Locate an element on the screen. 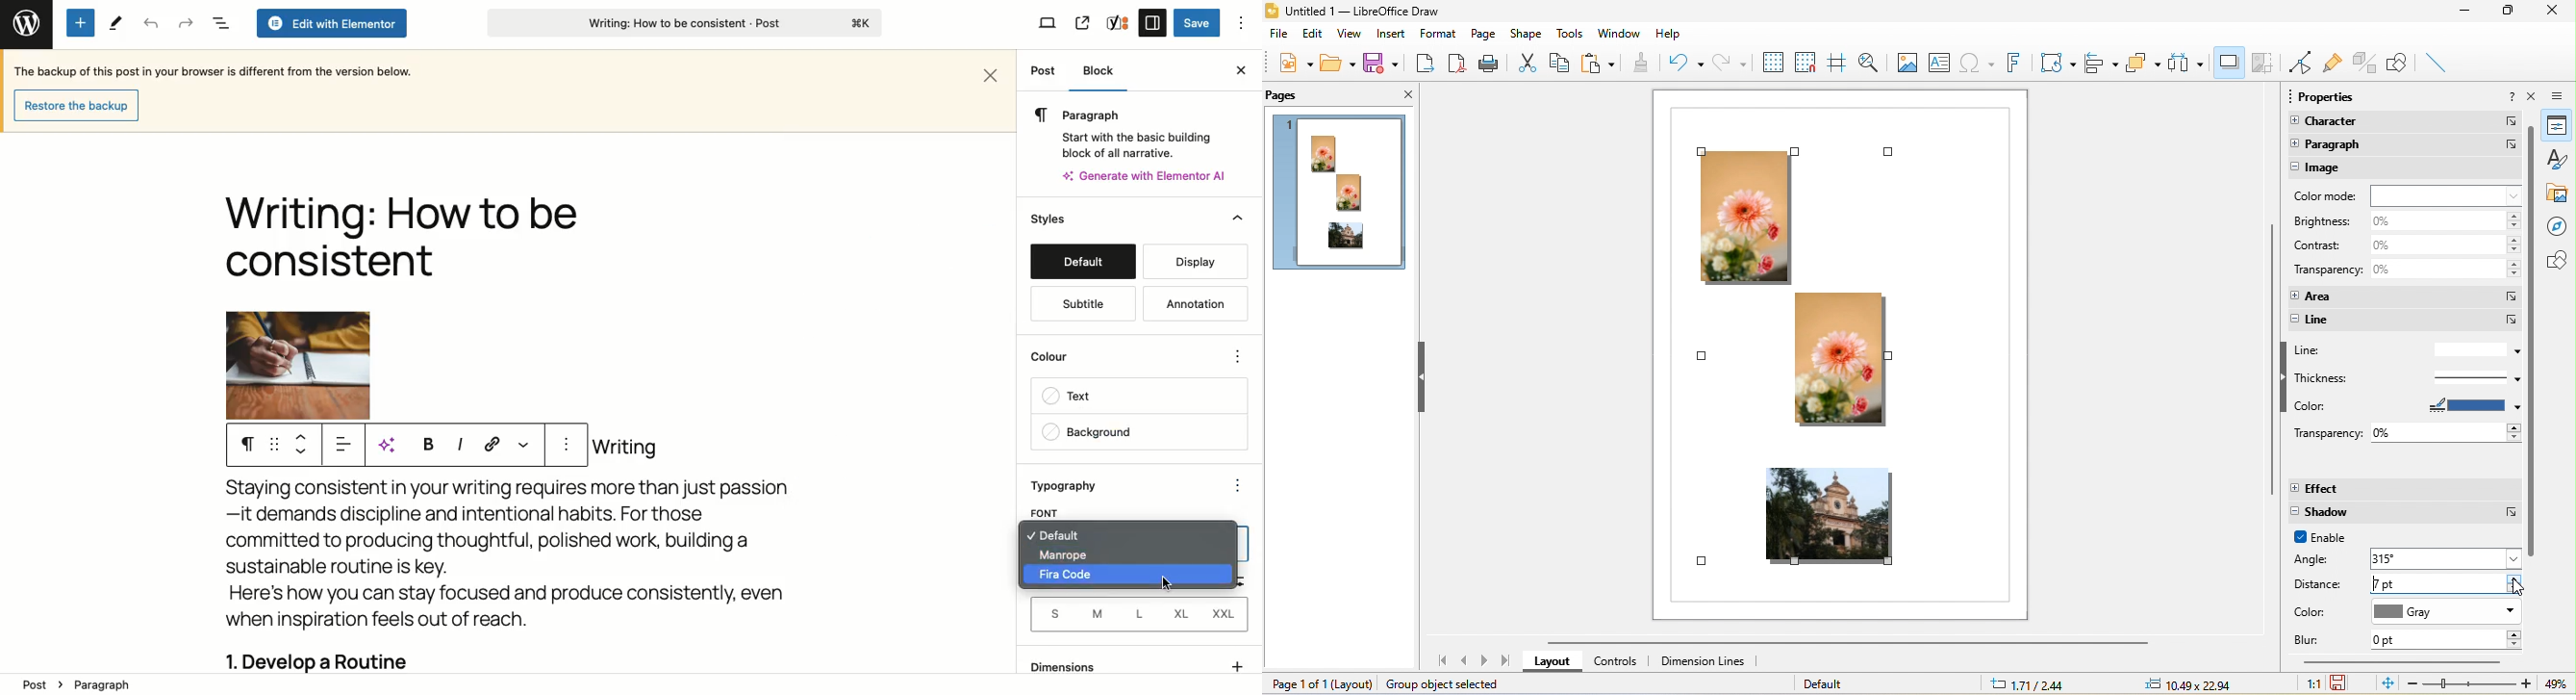 Image resolution: width=2576 pixels, height=700 pixels. styles is located at coordinates (2562, 162).